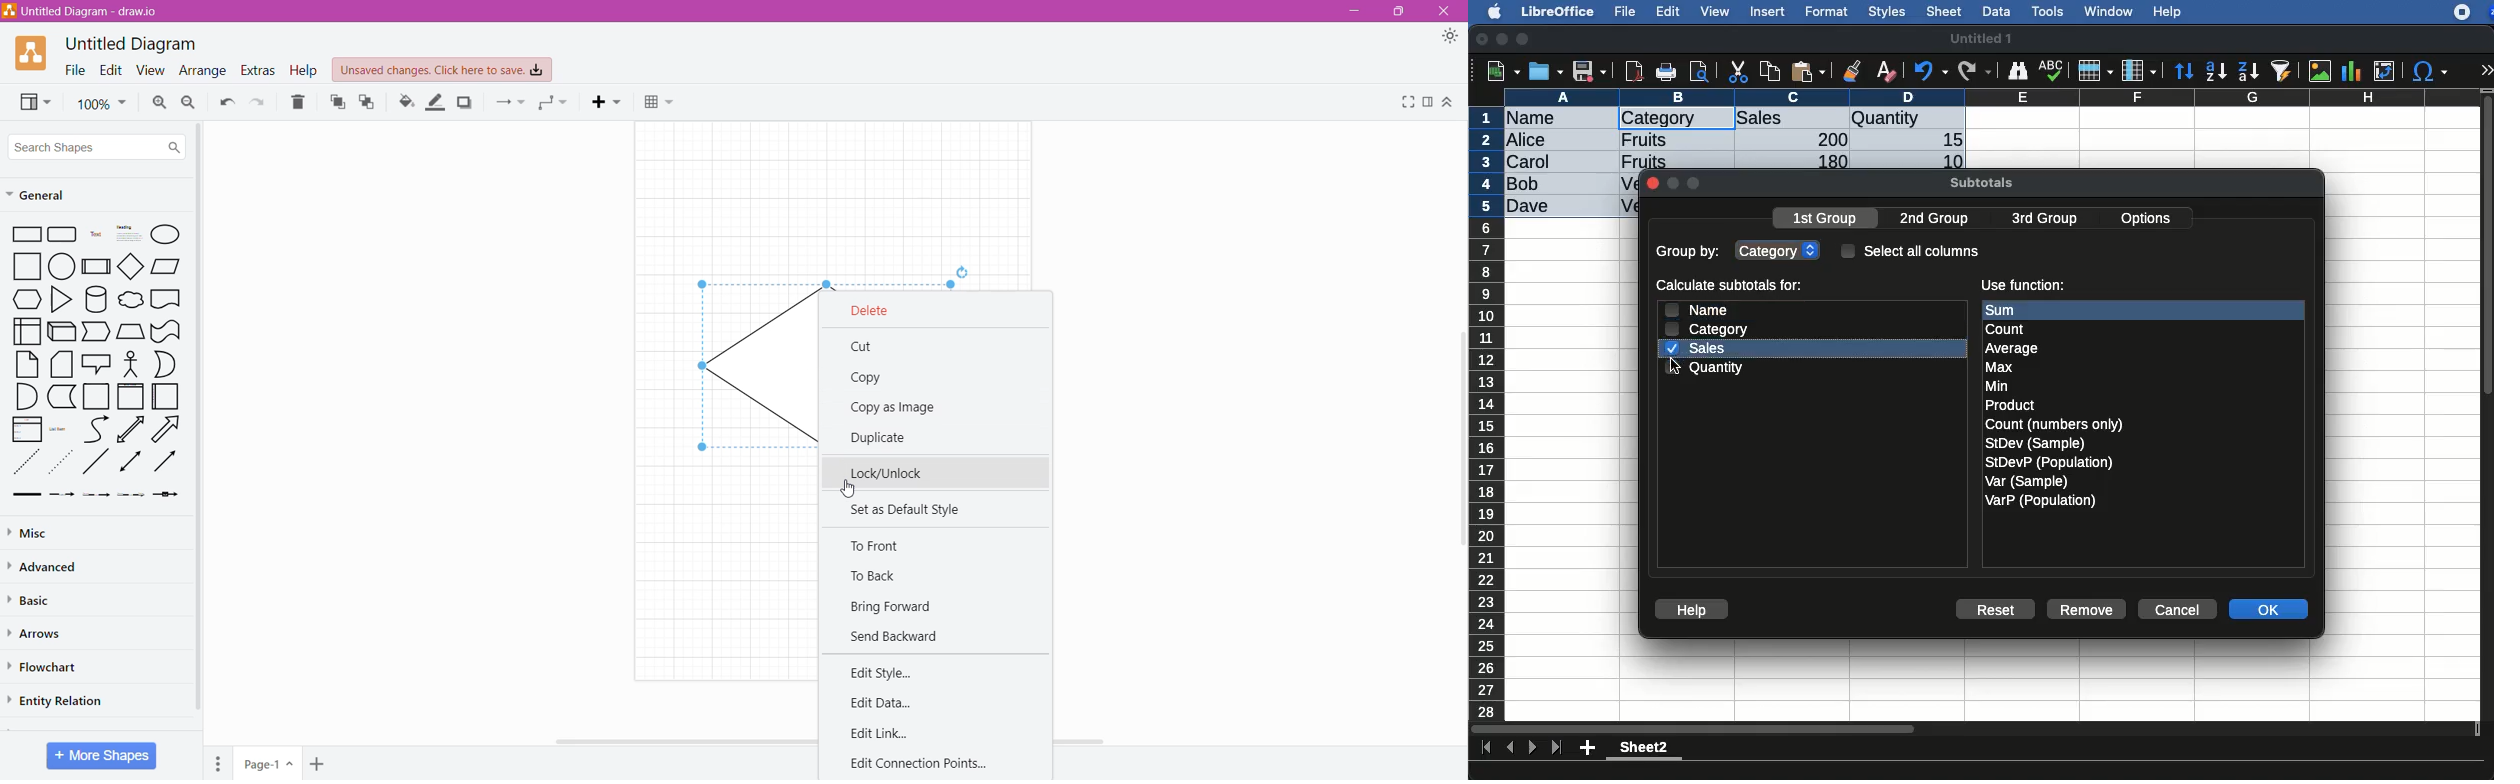  What do you see at coordinates (1450, 36) in the screenshot?
I see `Appearance` at bounding box center [1450, 36].